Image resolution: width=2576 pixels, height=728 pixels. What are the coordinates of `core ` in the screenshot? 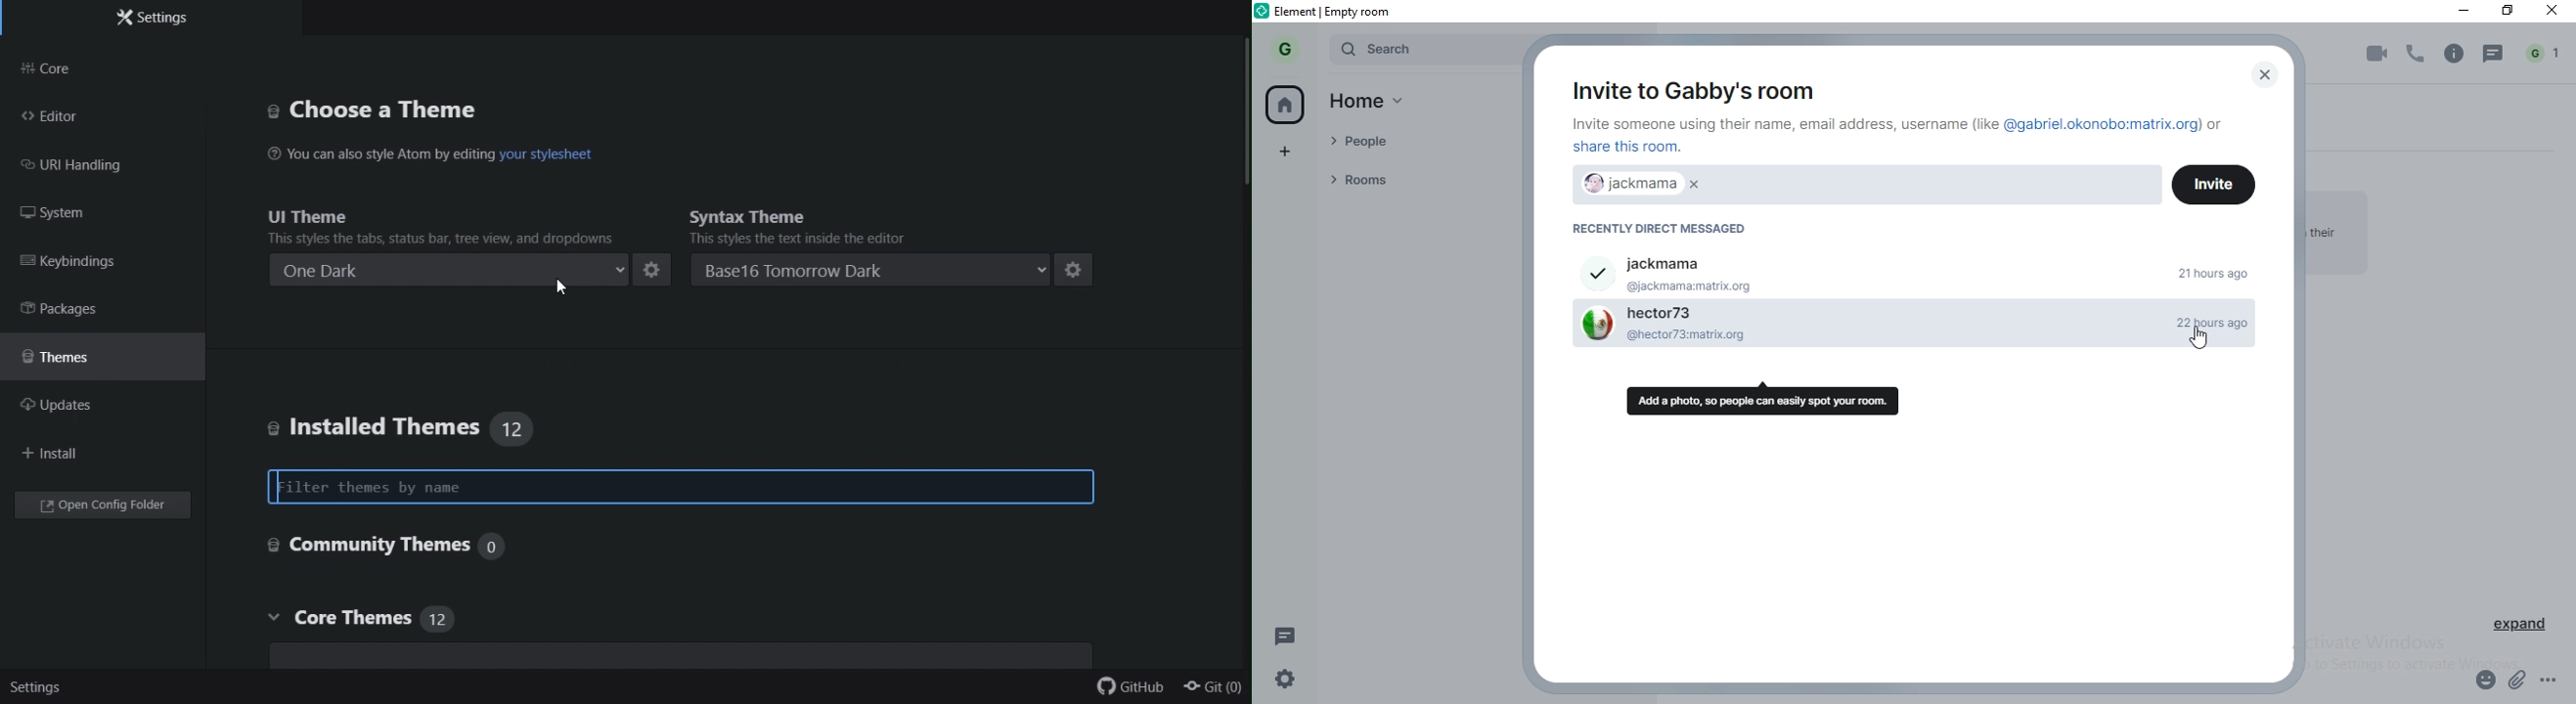 It's located at (109, 68).